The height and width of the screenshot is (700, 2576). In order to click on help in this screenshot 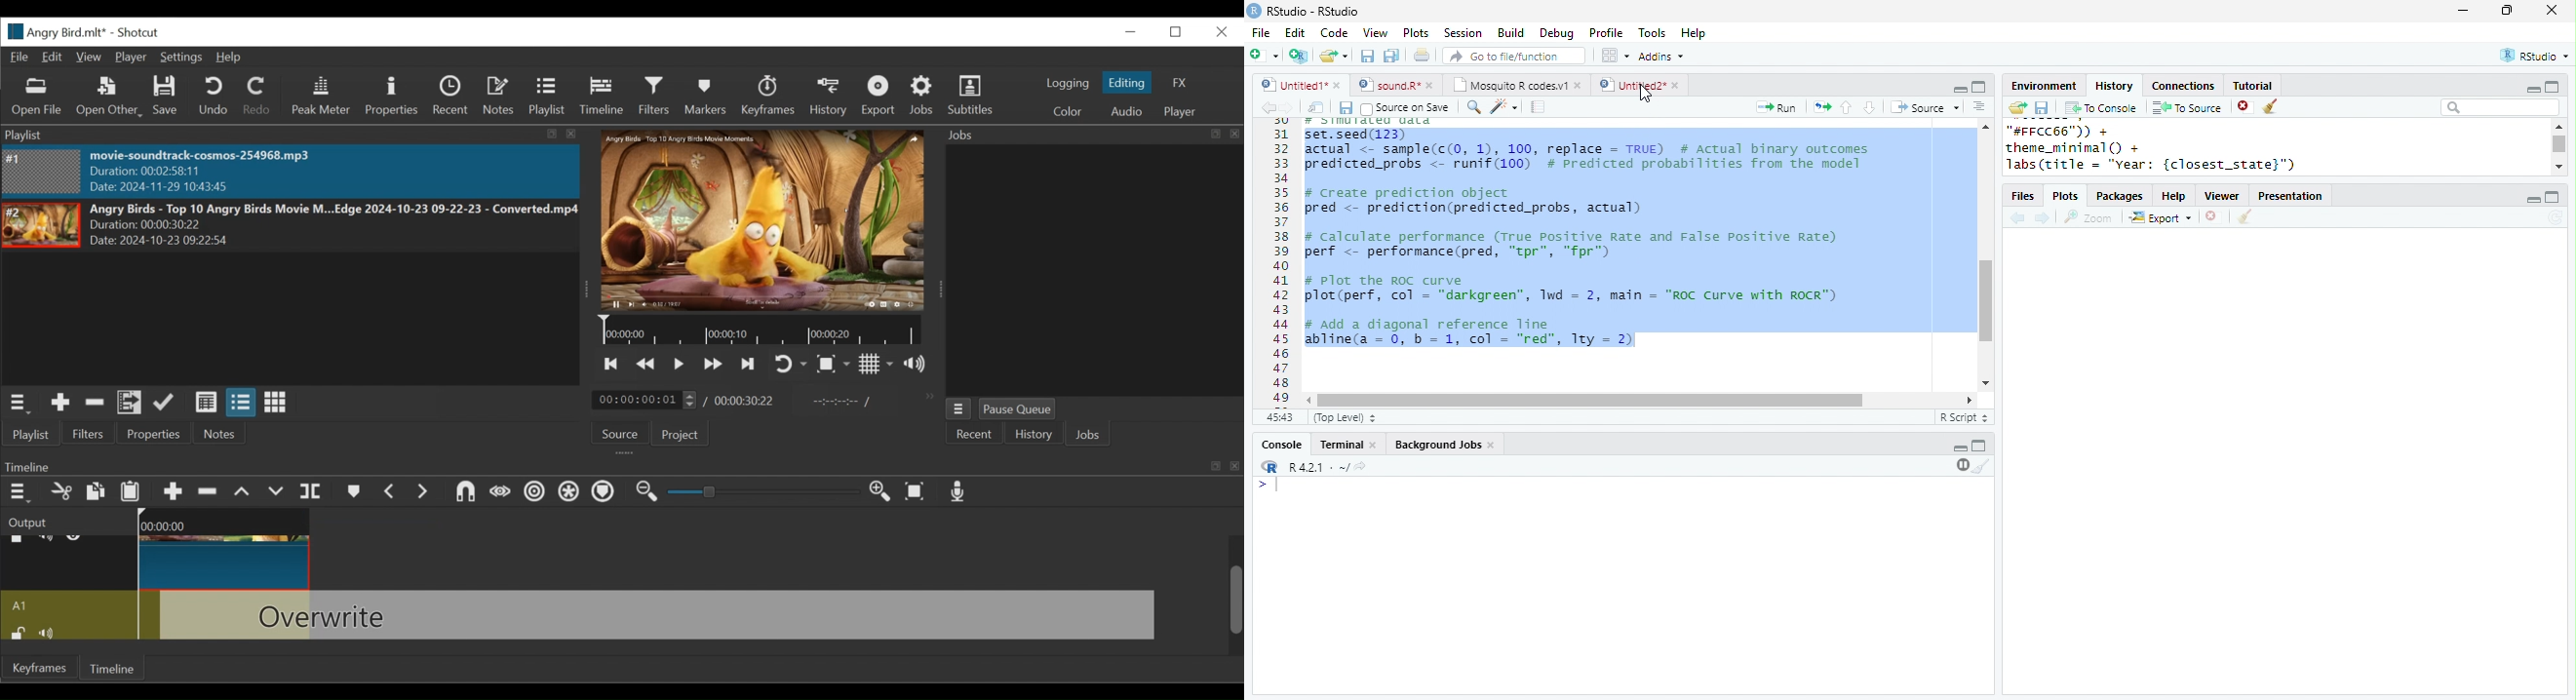, I will do `click(2174, 197)`.